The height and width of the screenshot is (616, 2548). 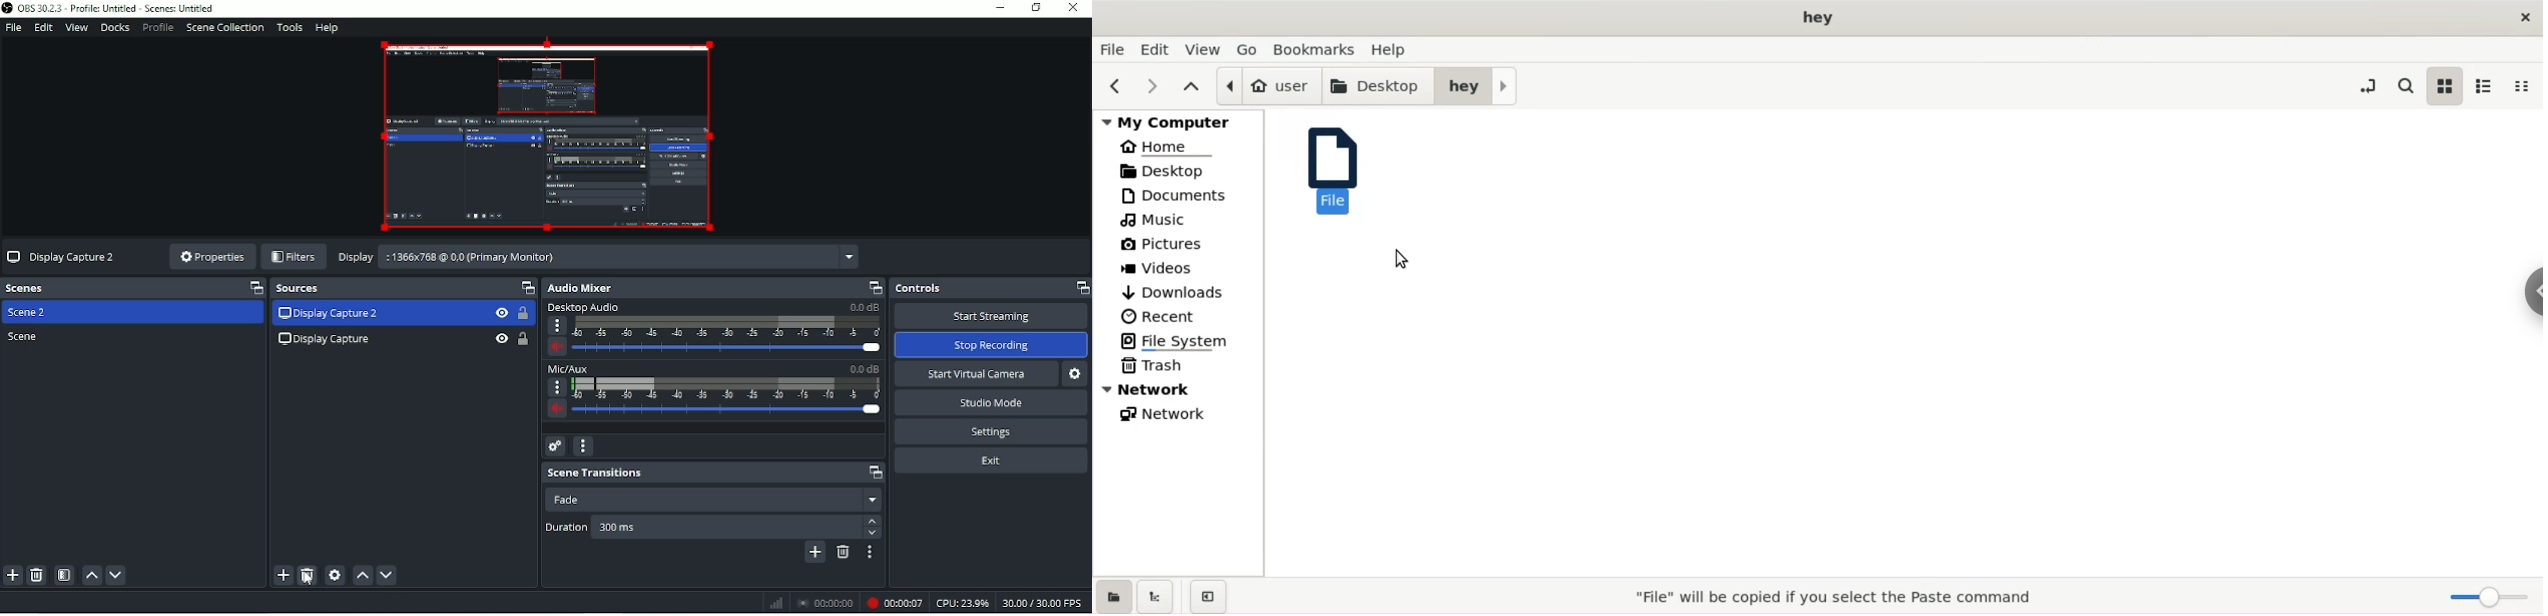 I want to click on CPU, so click(x=962, y=603).